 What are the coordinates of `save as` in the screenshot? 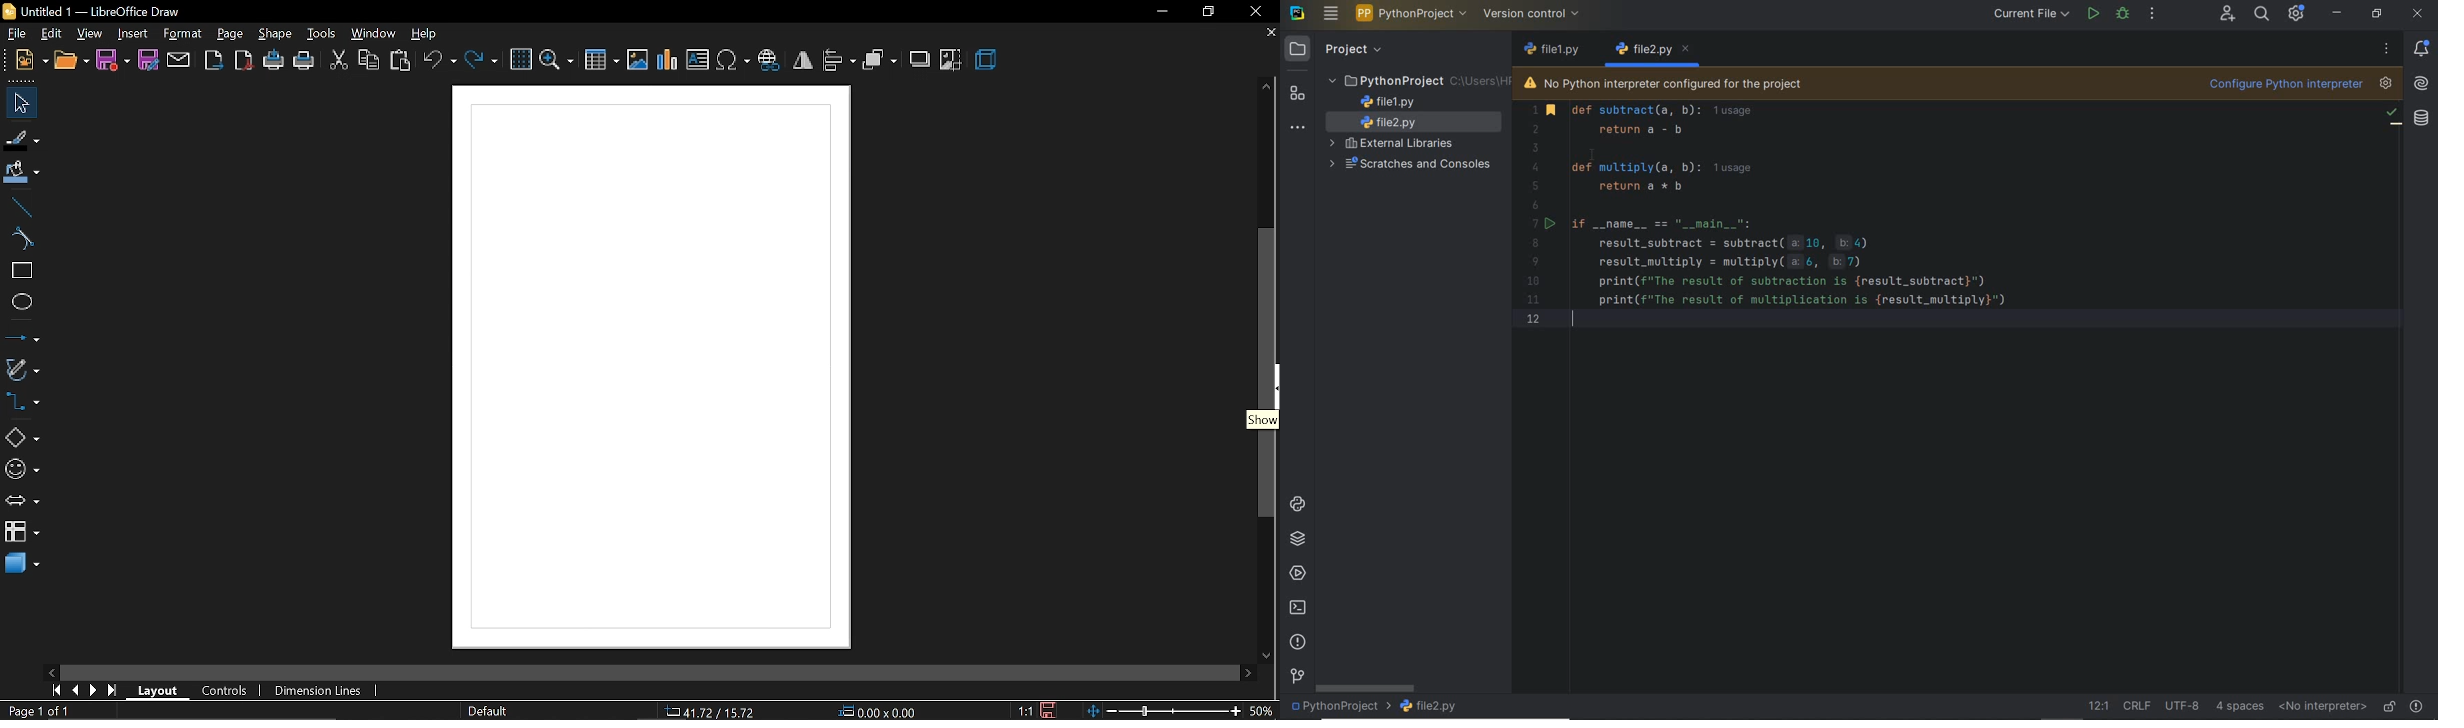 It's located at (148, 61).